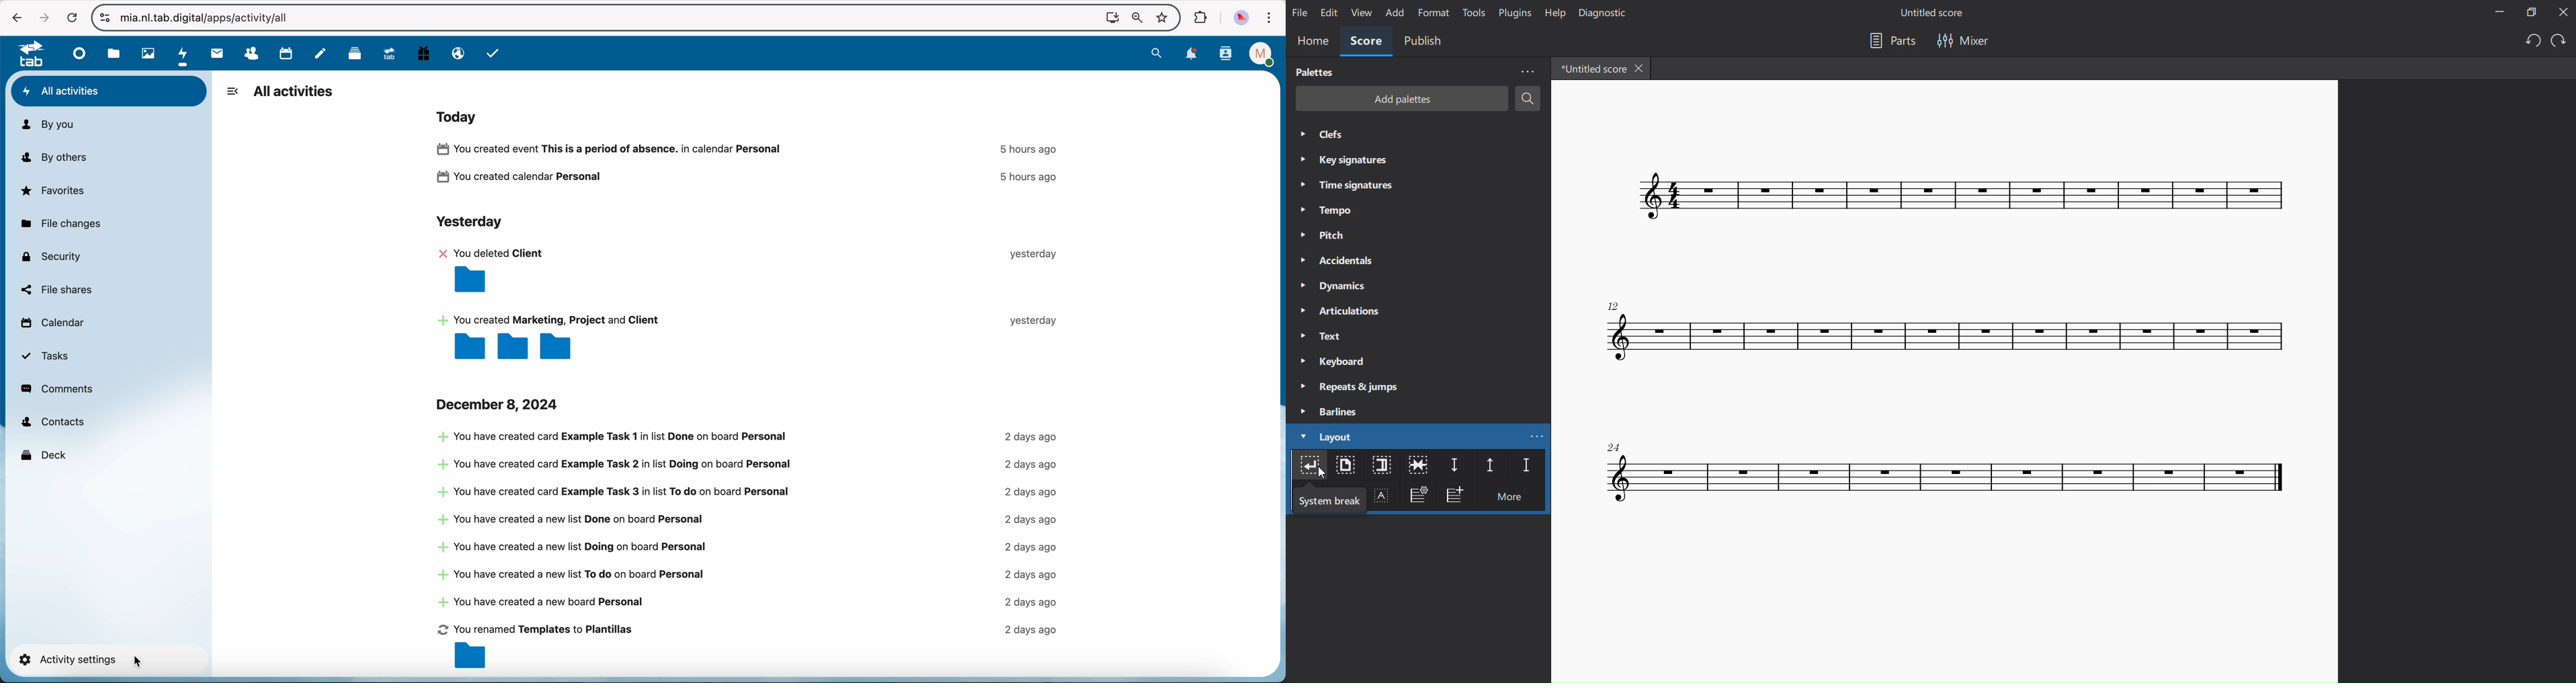  What do you see at coordinates (282, 53) in the screenshot?
I see `calendar` at bounding box center [282, 53].